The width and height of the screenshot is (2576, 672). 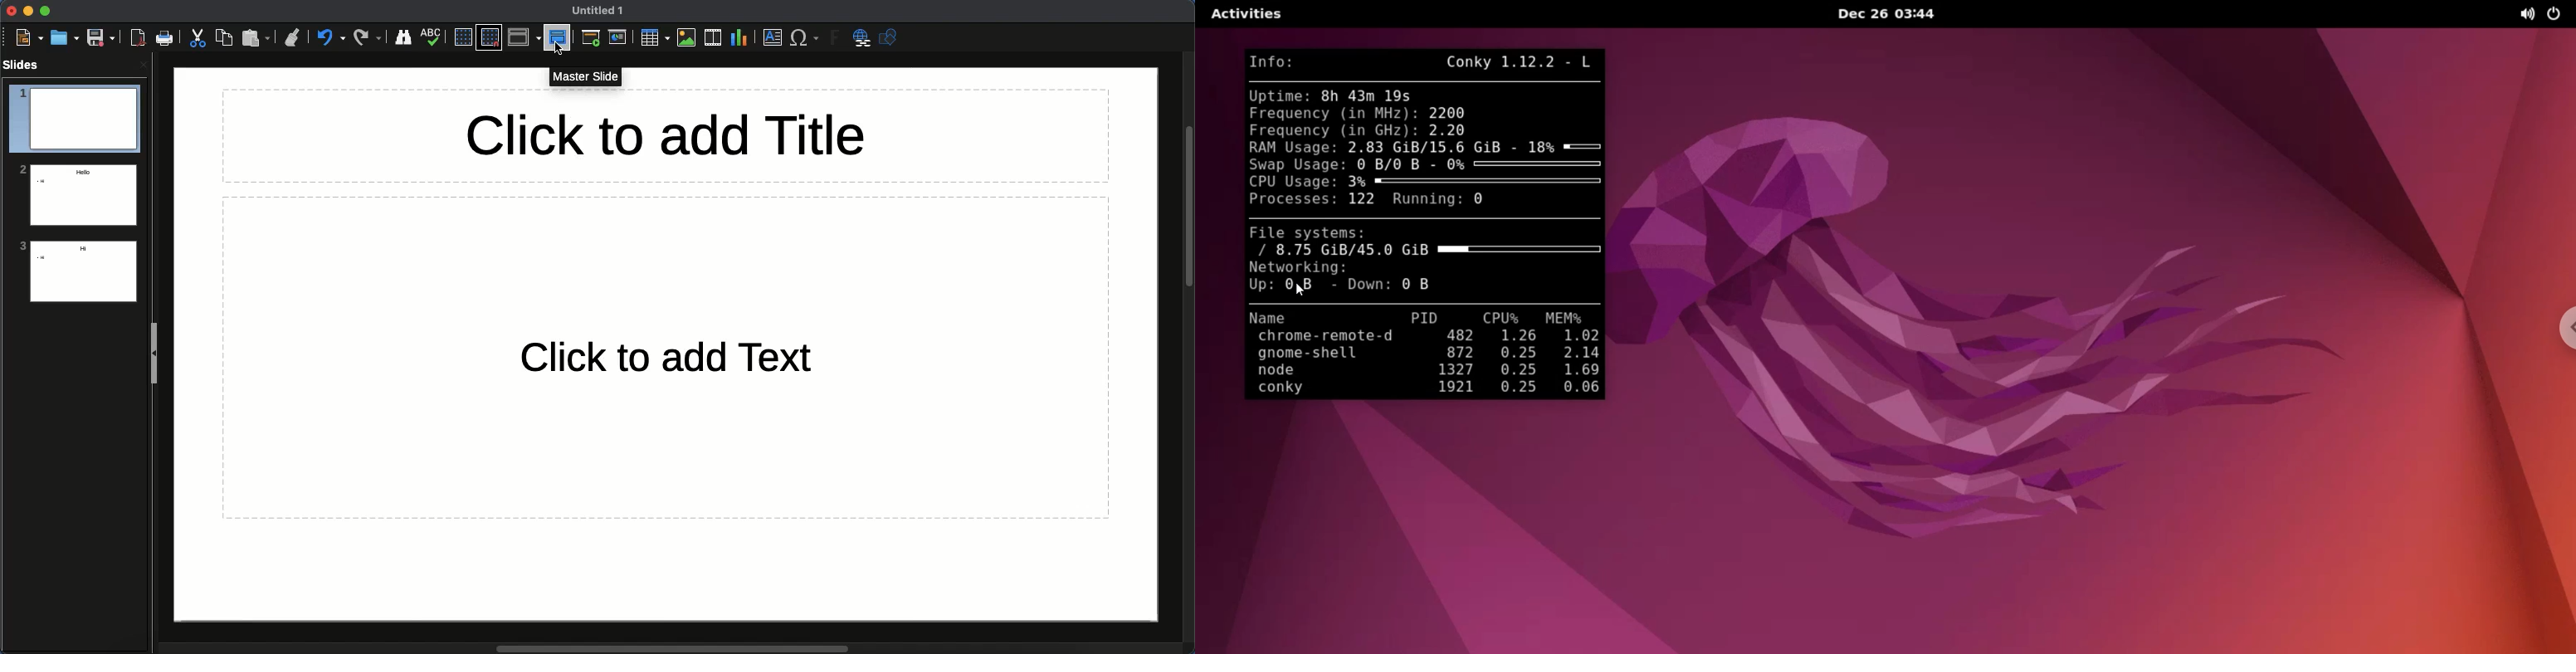 I want to click on Snap to grid, so click(x=489, y=37).